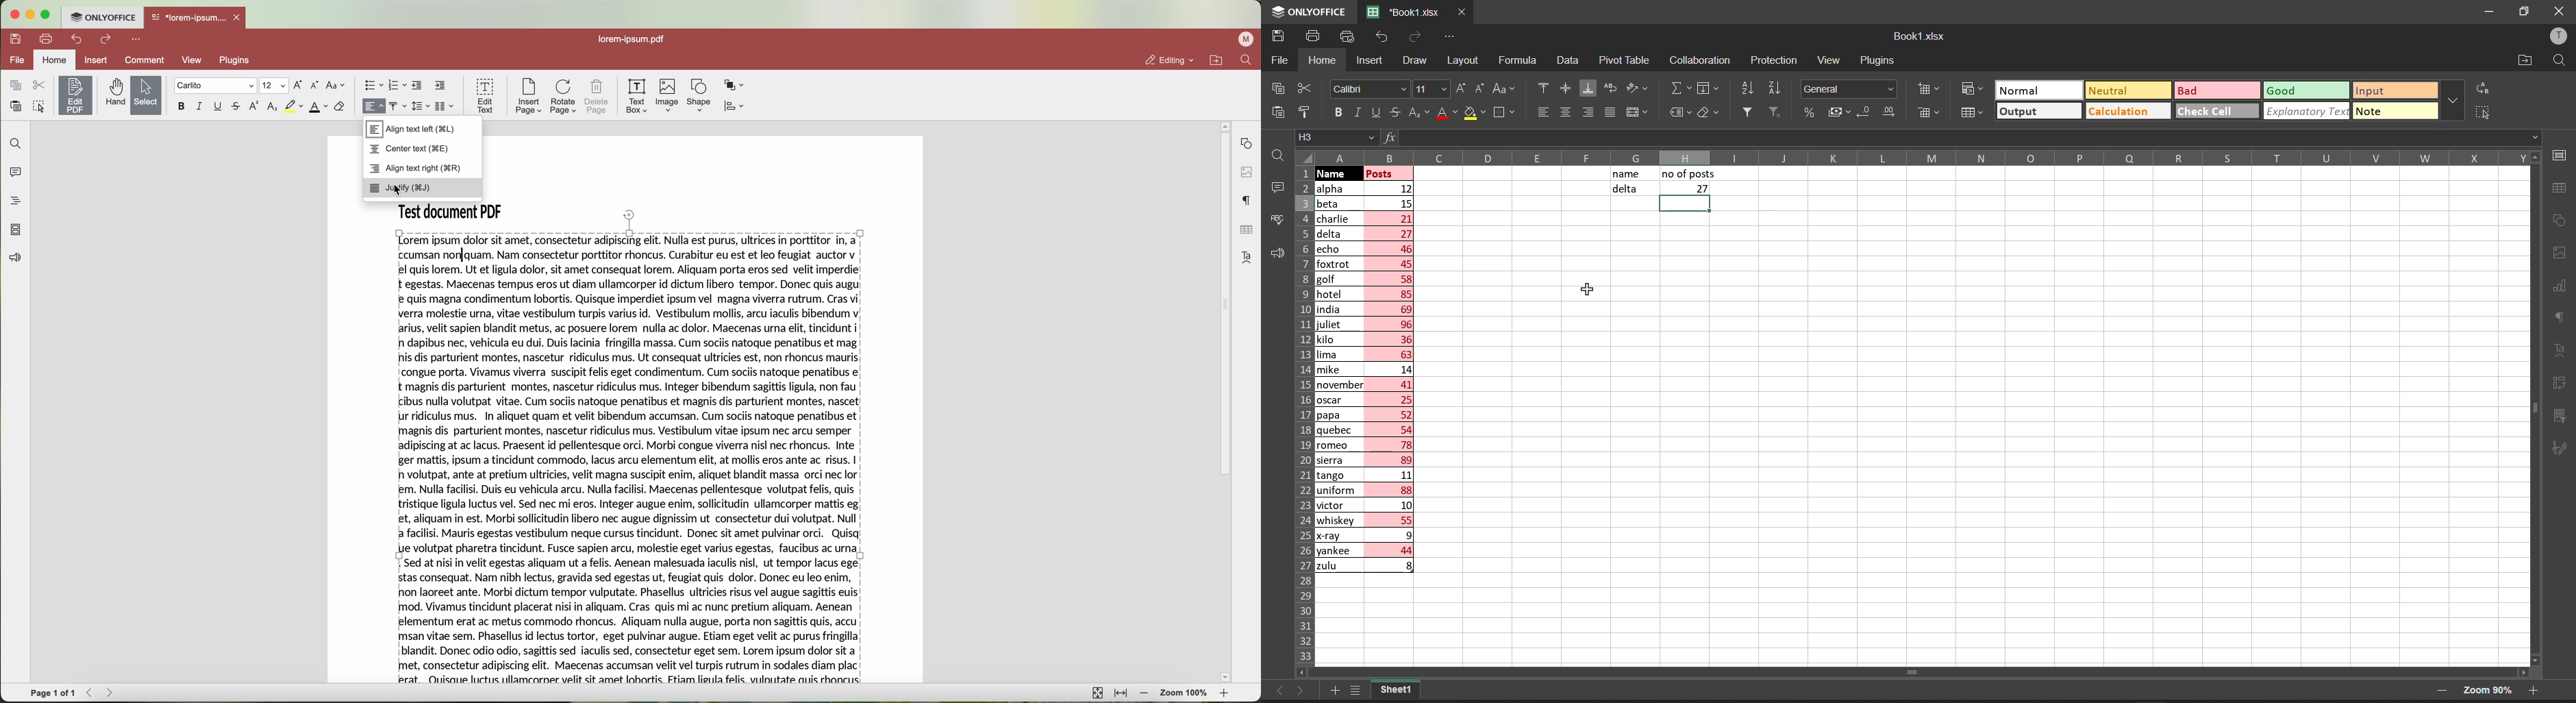 The width and height of the screenshot is (2576, 728). What do you see at coordinates (1702, 188) in the screenshot?
I see `27` at bounding box center [1702, 188].